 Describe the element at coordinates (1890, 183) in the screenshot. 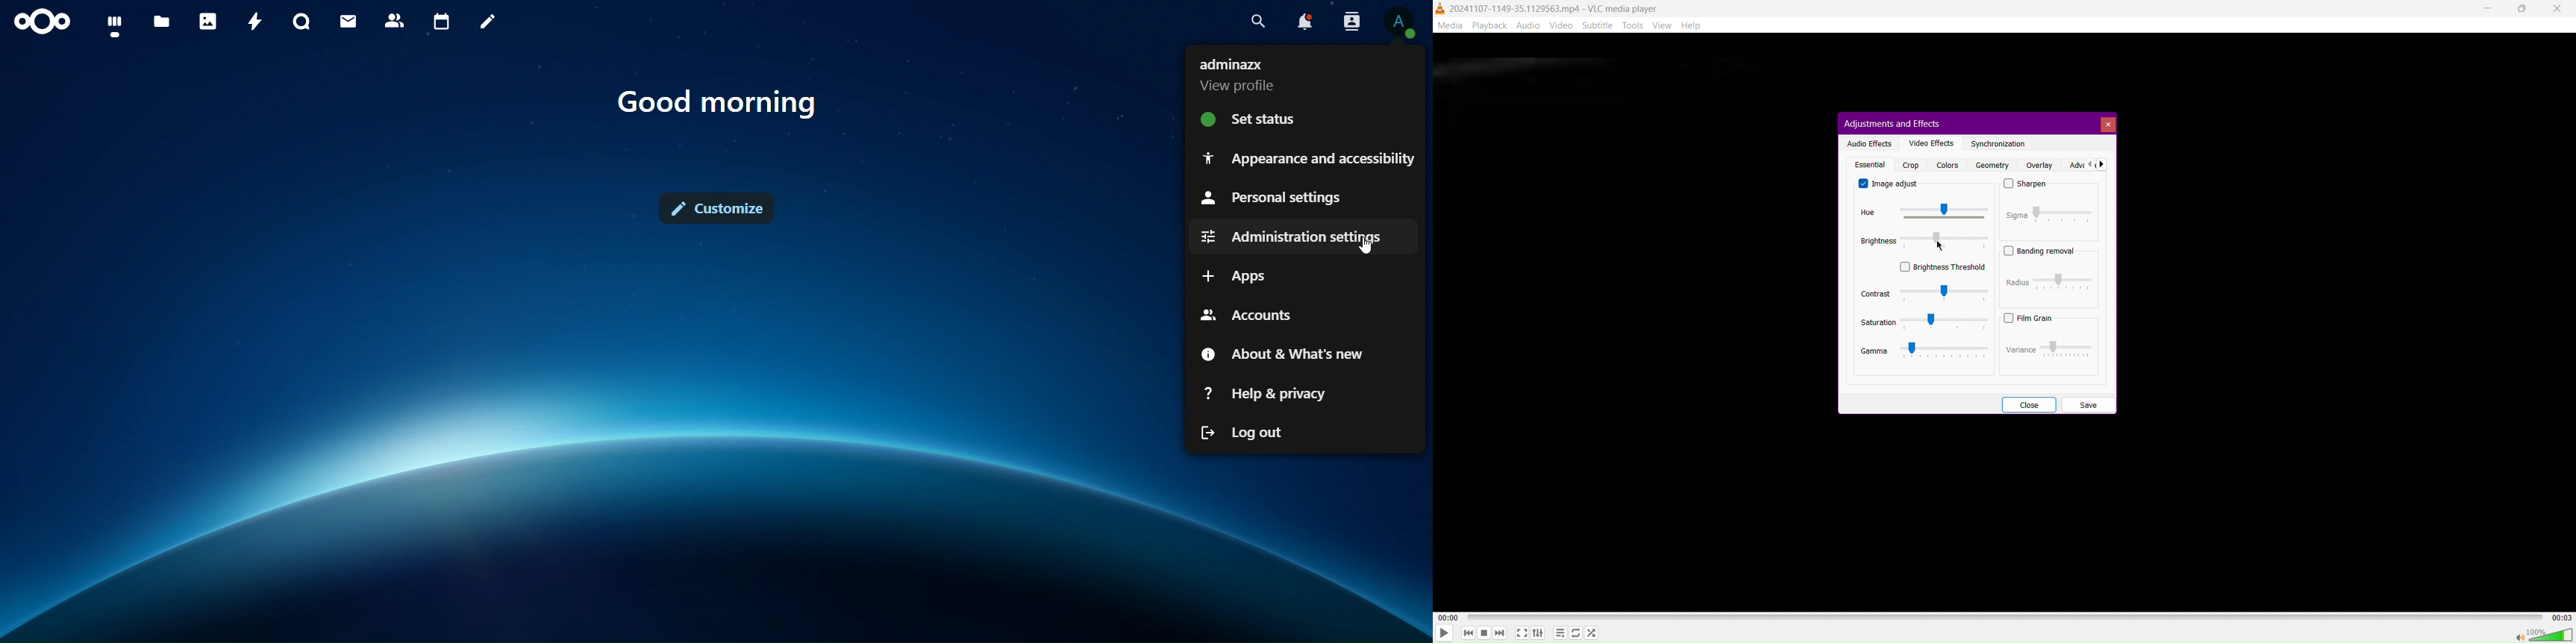

I see `Image adjust` at that location.